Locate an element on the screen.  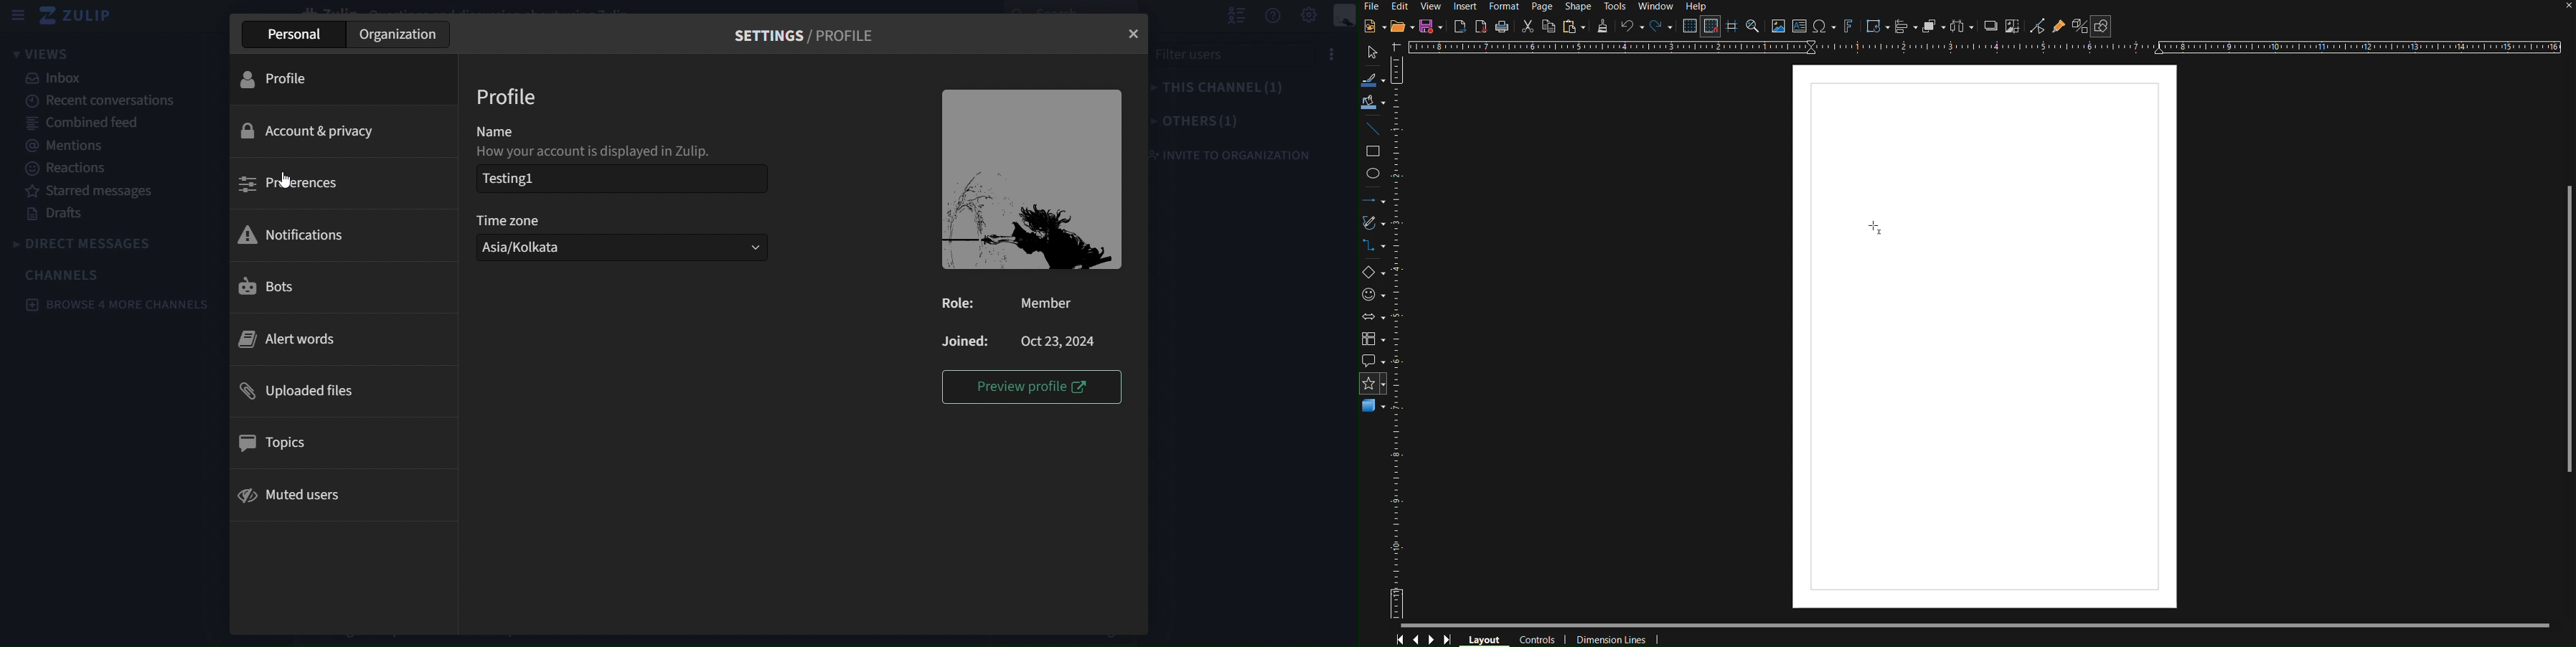
Transformations is located at coordinates (1876, 27).